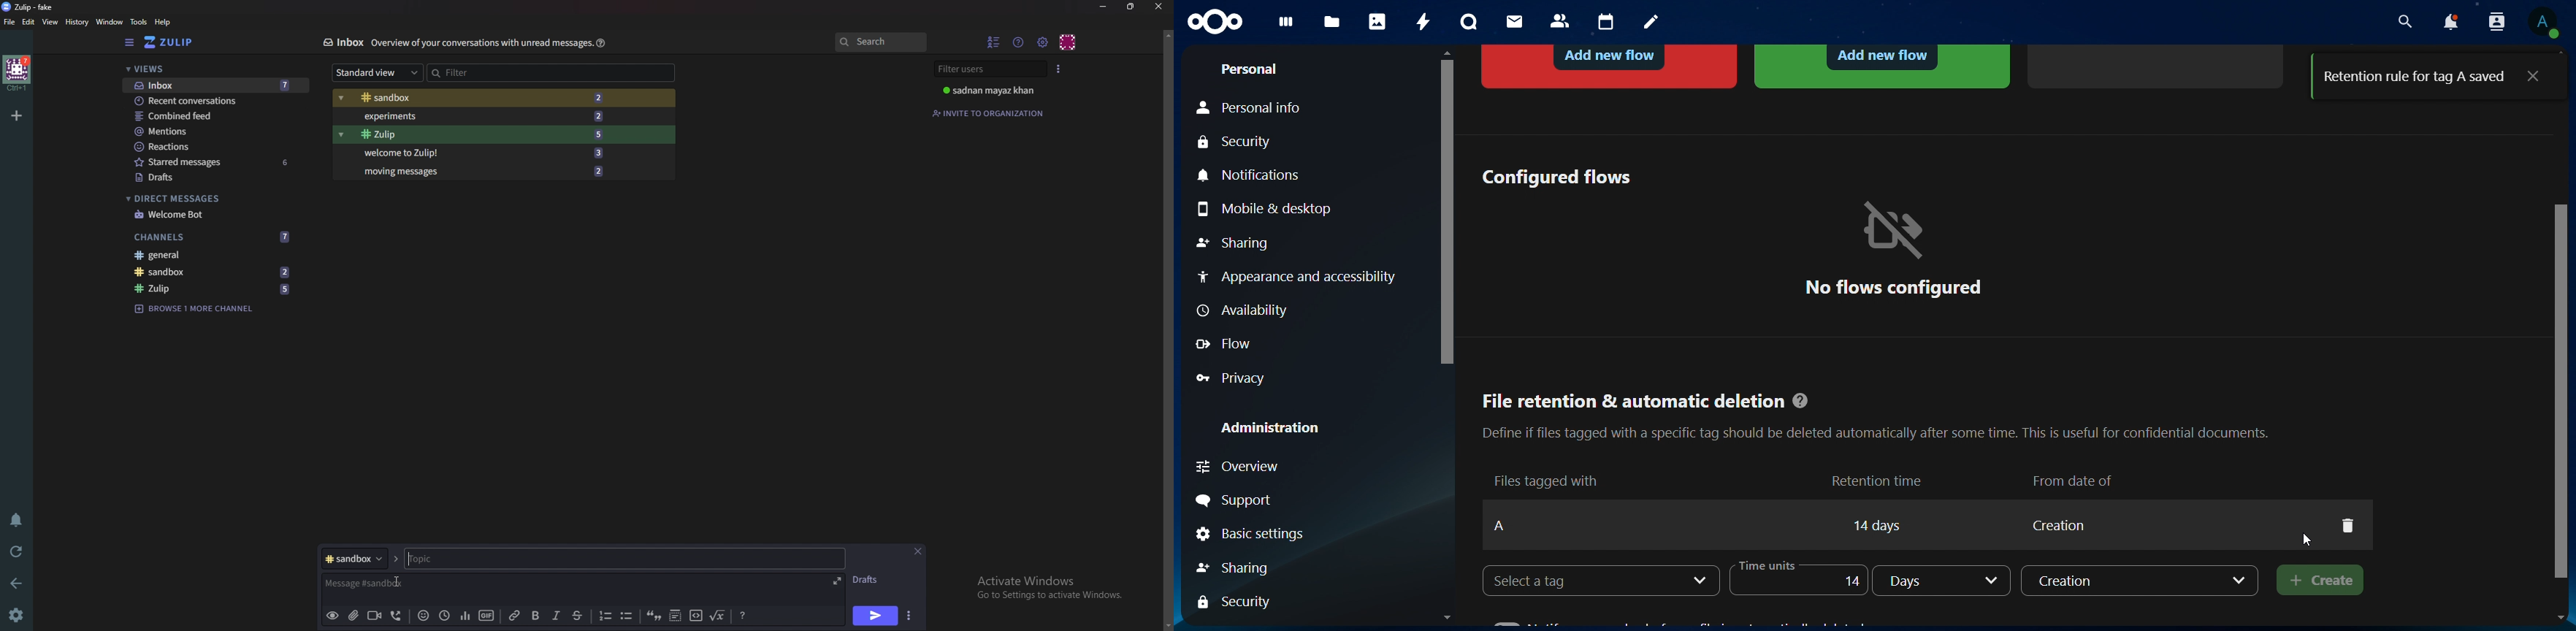 This screenshot has height=644, width=2576. What do you see at coordinates (163, 22) in the screenshot?
I see `help` at bounding box center [163, 22].